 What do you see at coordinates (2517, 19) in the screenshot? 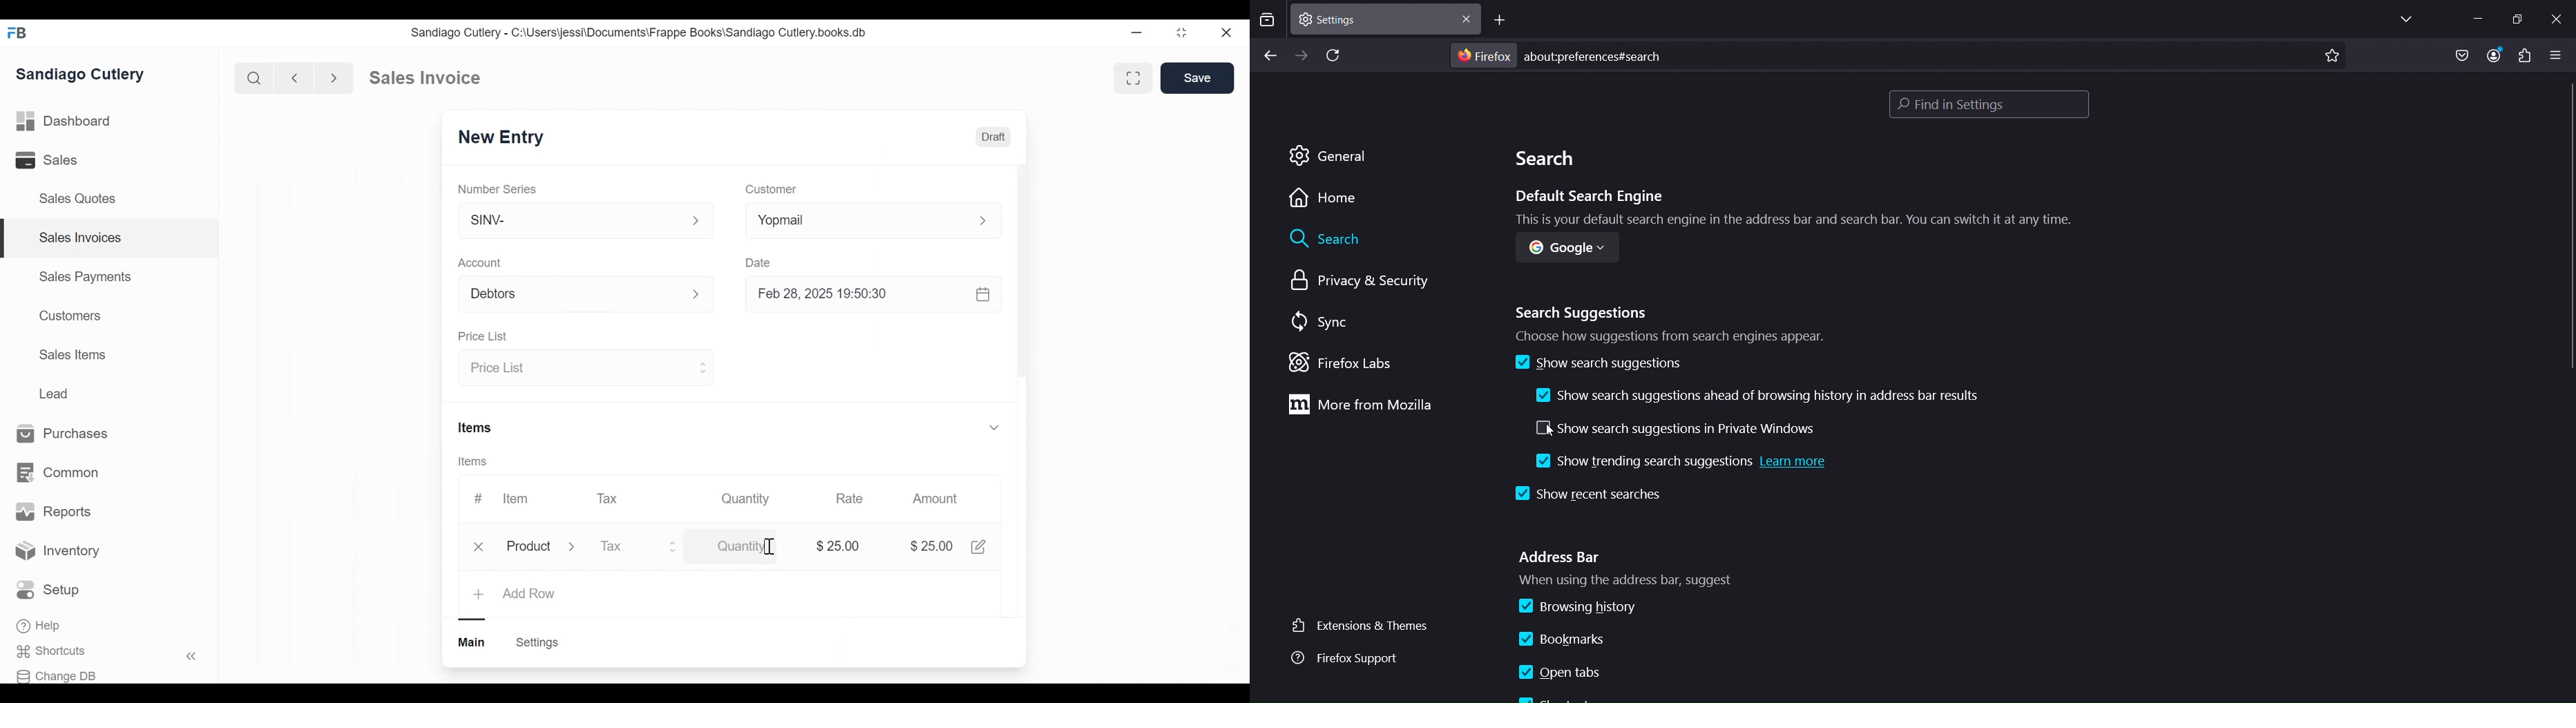
I see `restore window` at bounding box center [2517, 19].